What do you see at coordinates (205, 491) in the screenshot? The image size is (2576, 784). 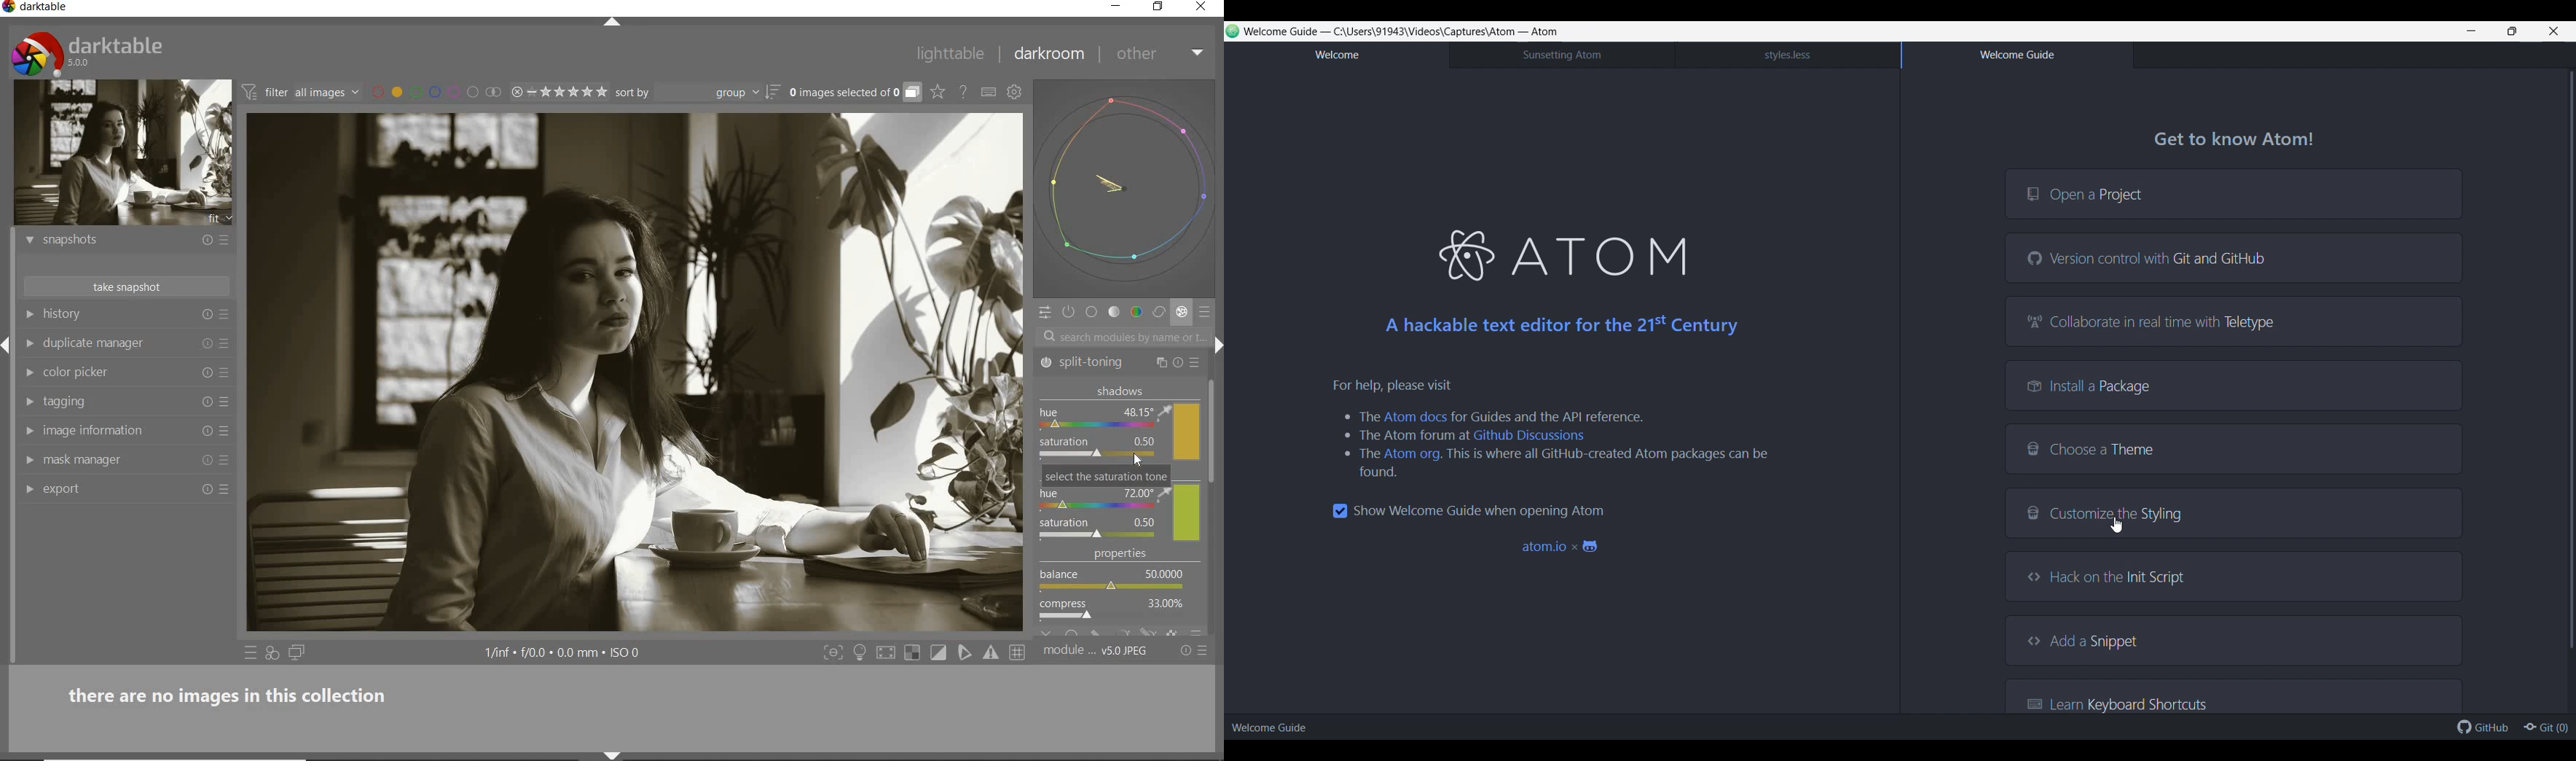 I see `reset` at bounding box center [205, 491].